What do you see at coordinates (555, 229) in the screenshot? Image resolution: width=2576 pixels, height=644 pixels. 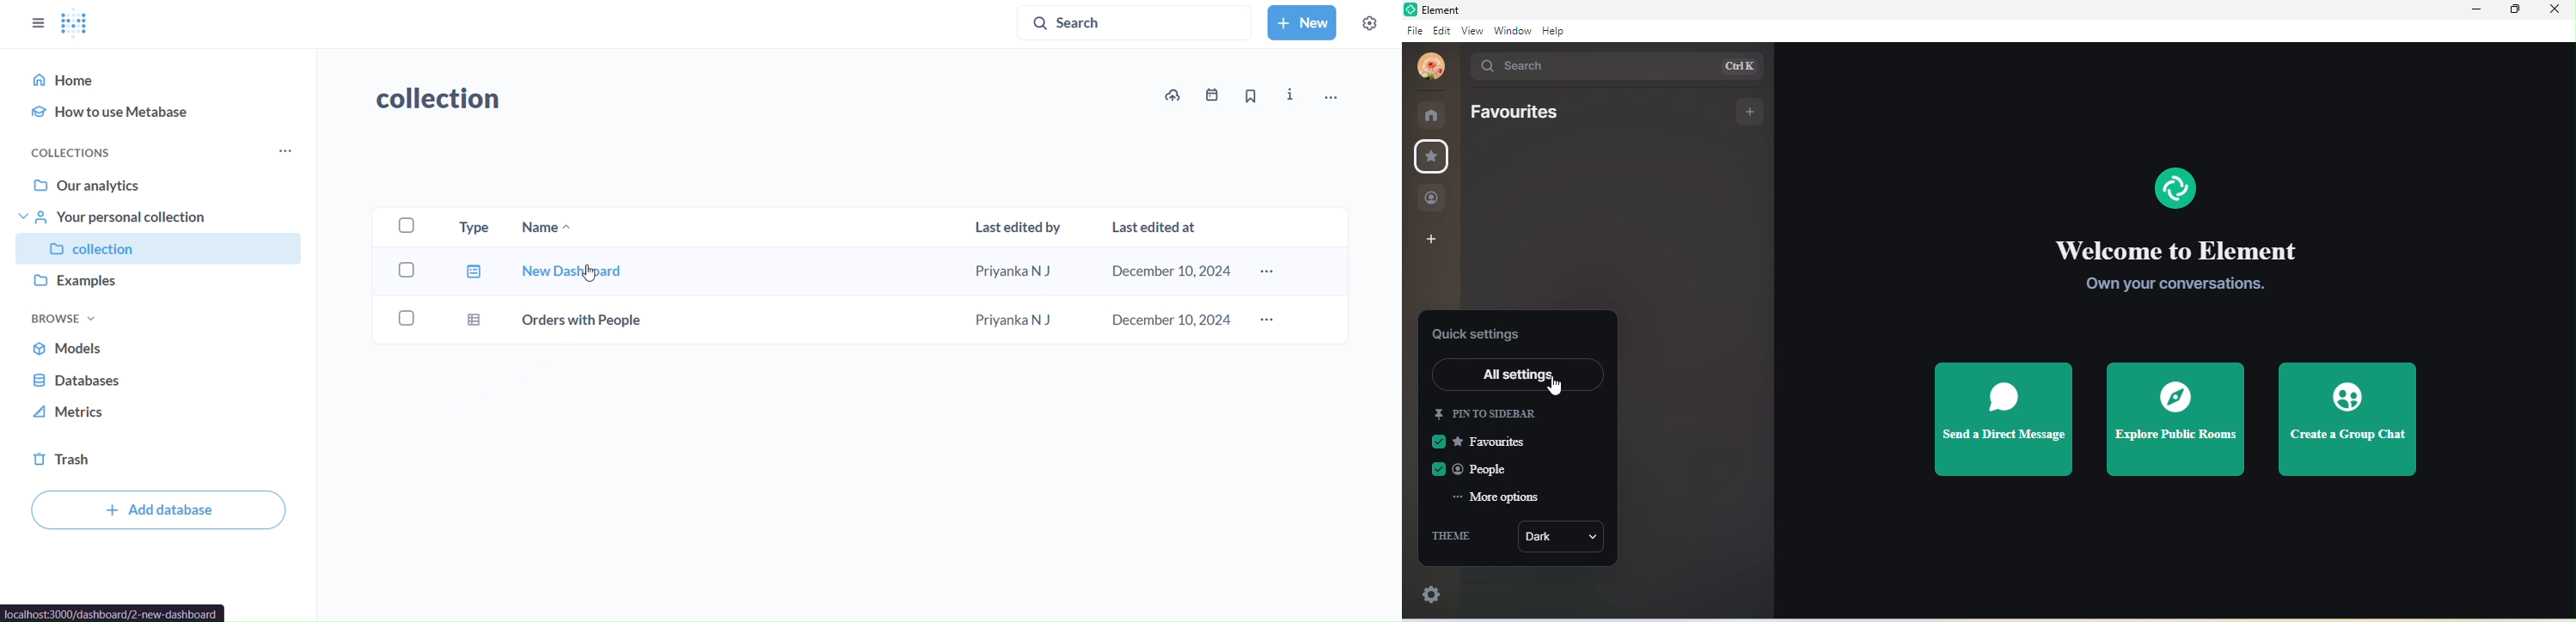 I see `name` at bounding box center [555, 229].